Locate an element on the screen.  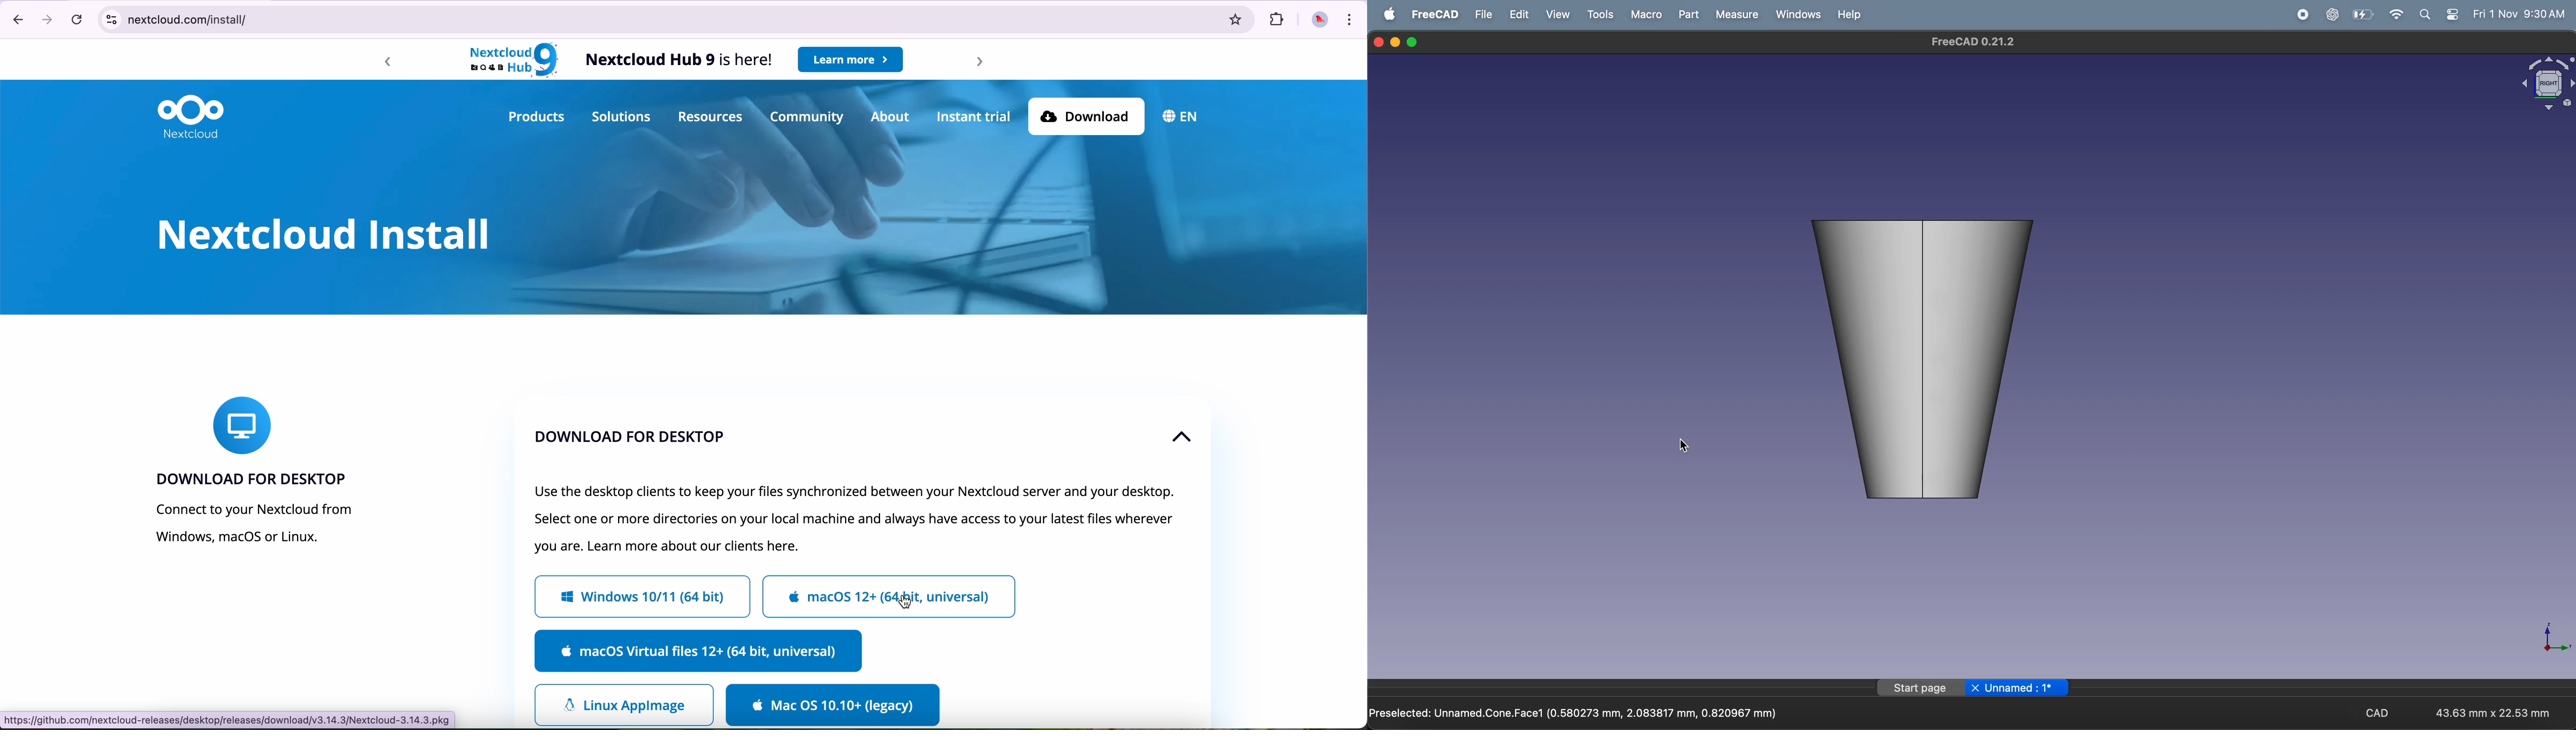
download button is located at coordinates (1087, 117).